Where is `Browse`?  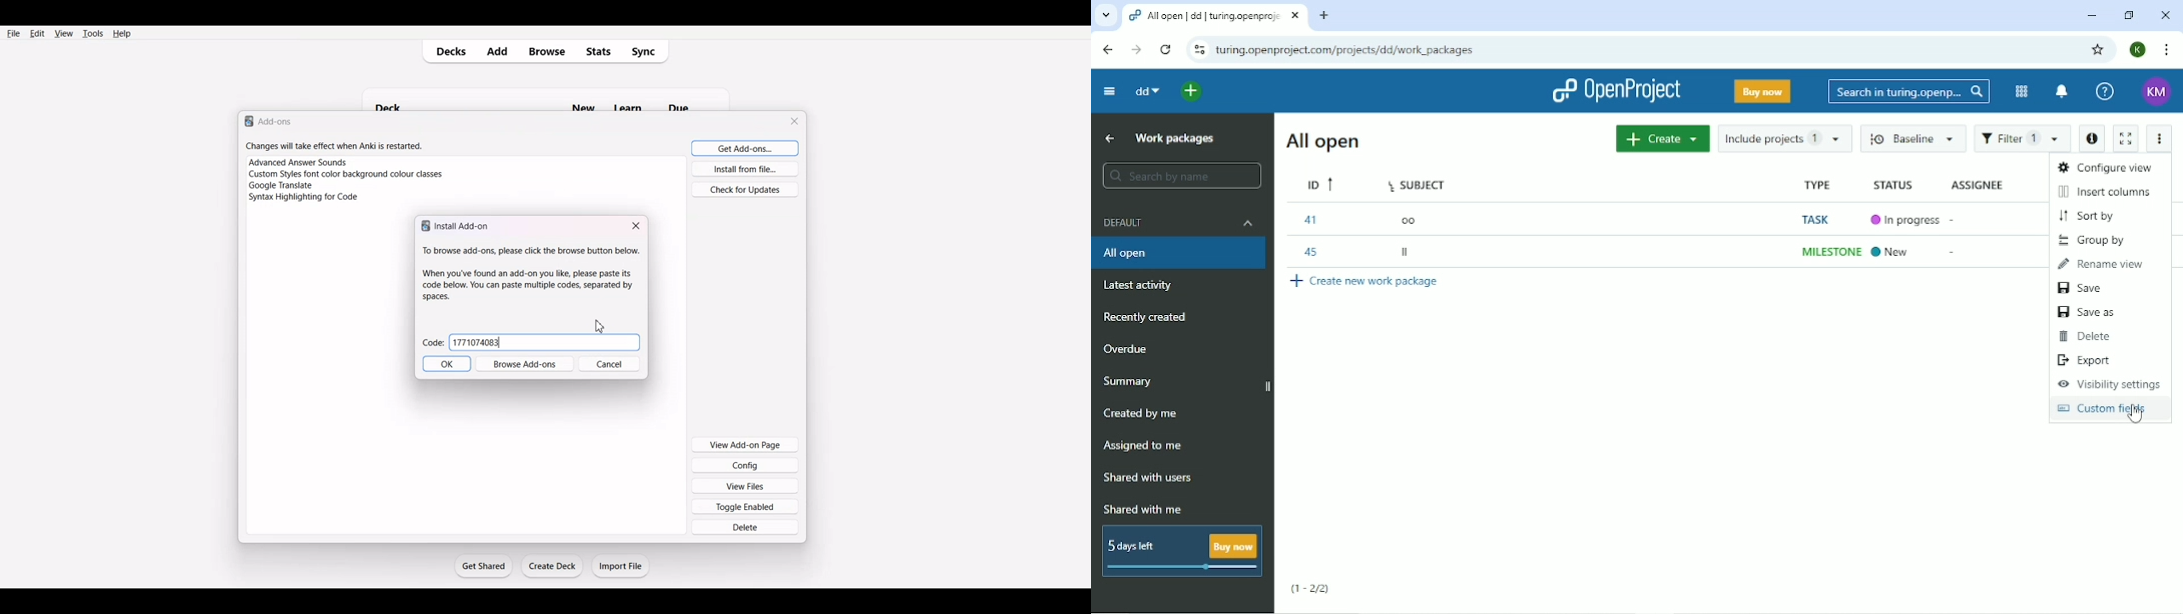
Browse is located at coordinates (547, 52).